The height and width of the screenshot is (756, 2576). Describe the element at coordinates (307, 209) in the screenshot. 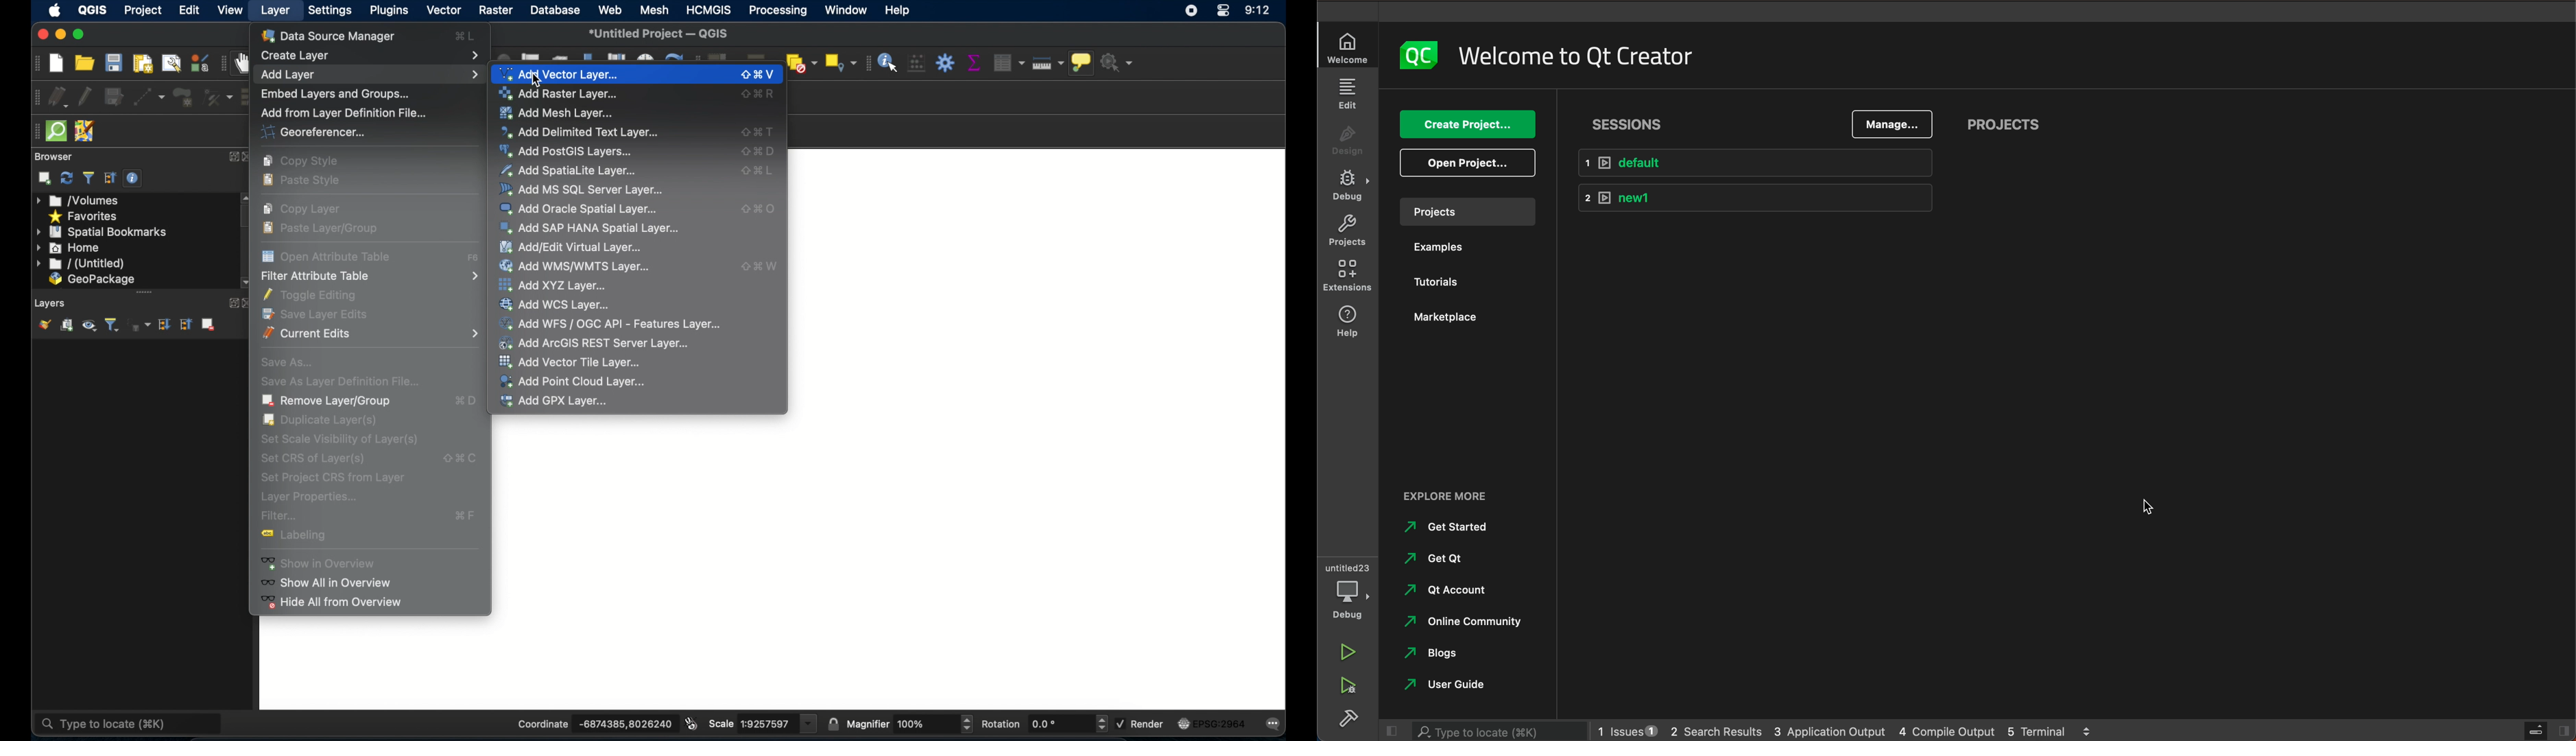

I see `Copy layer` at that location.